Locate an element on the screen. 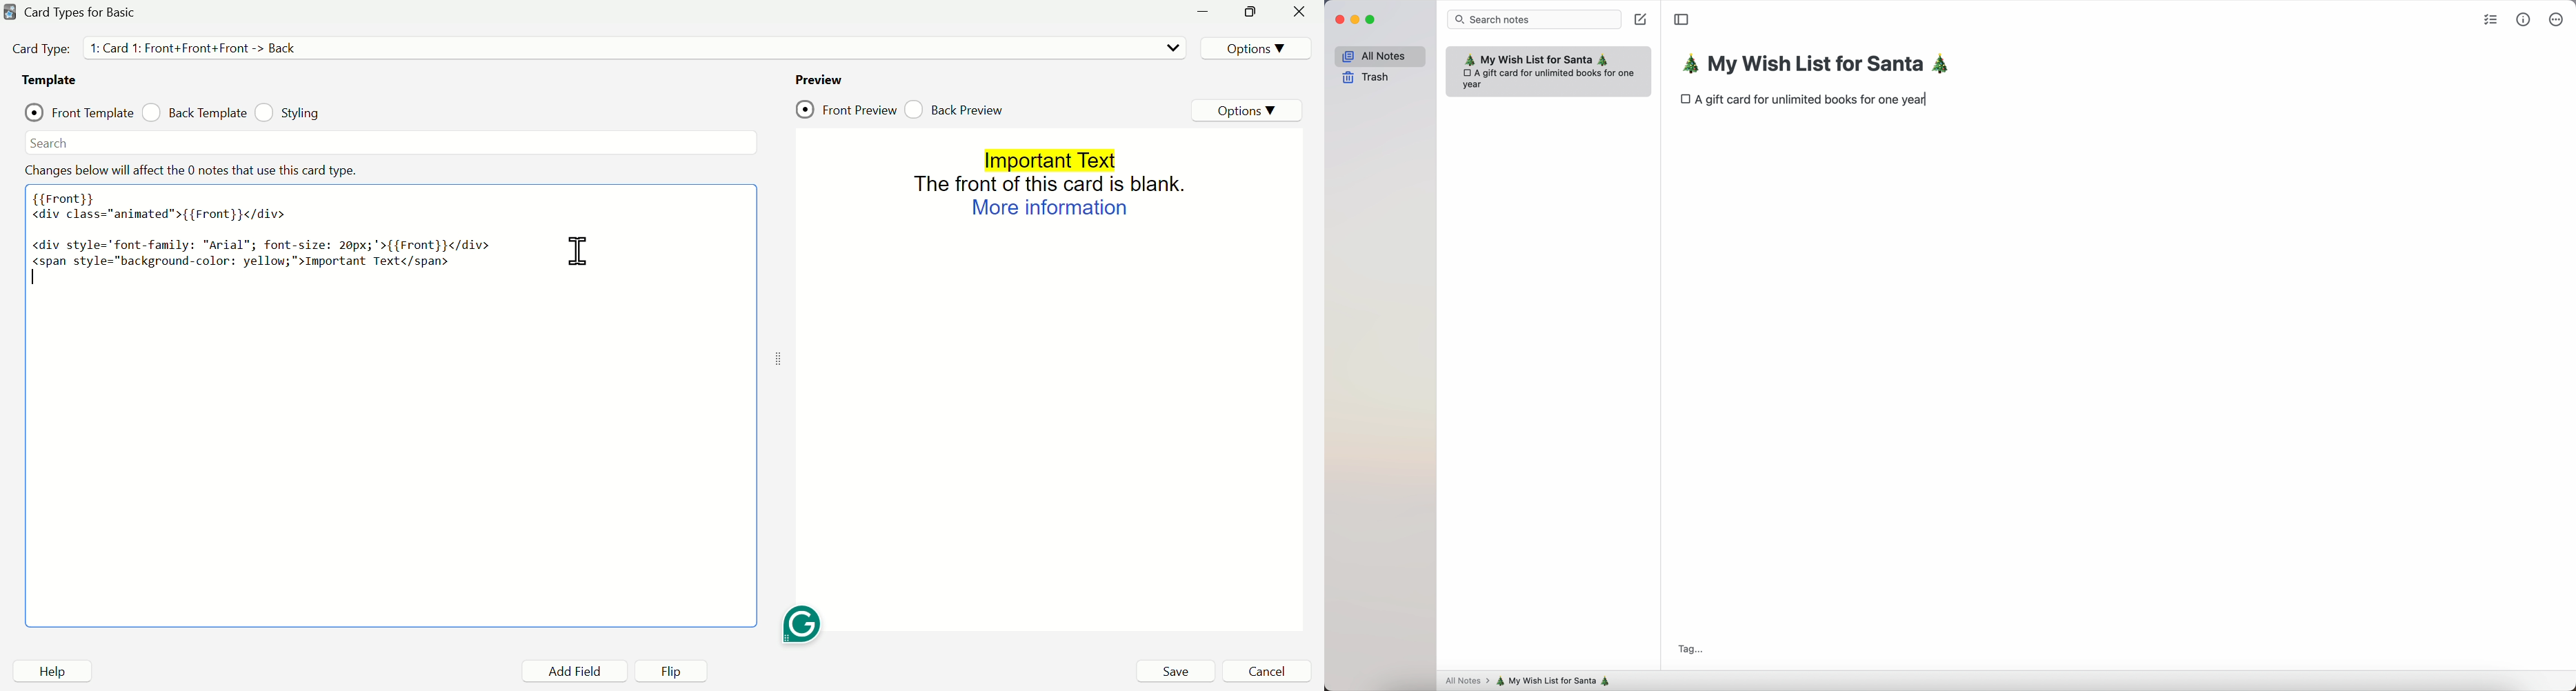  Options is located at coordinates (1248, 108).